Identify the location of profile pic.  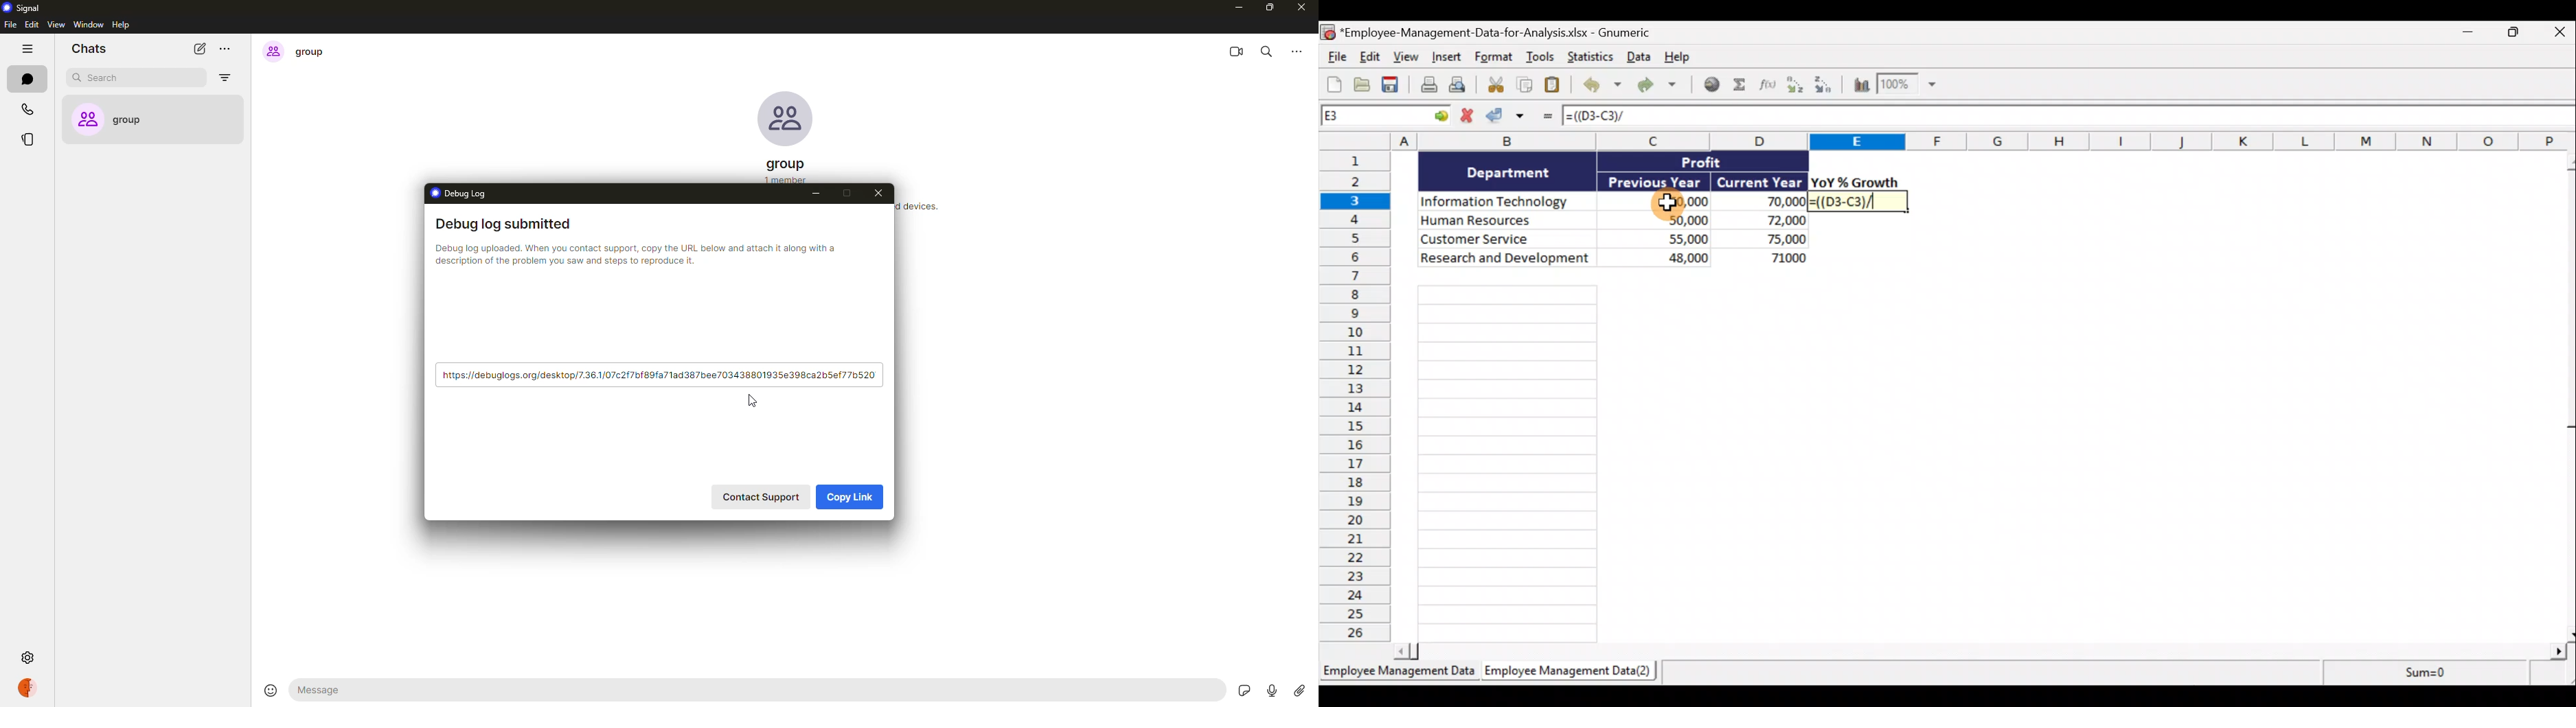
(786, 119).